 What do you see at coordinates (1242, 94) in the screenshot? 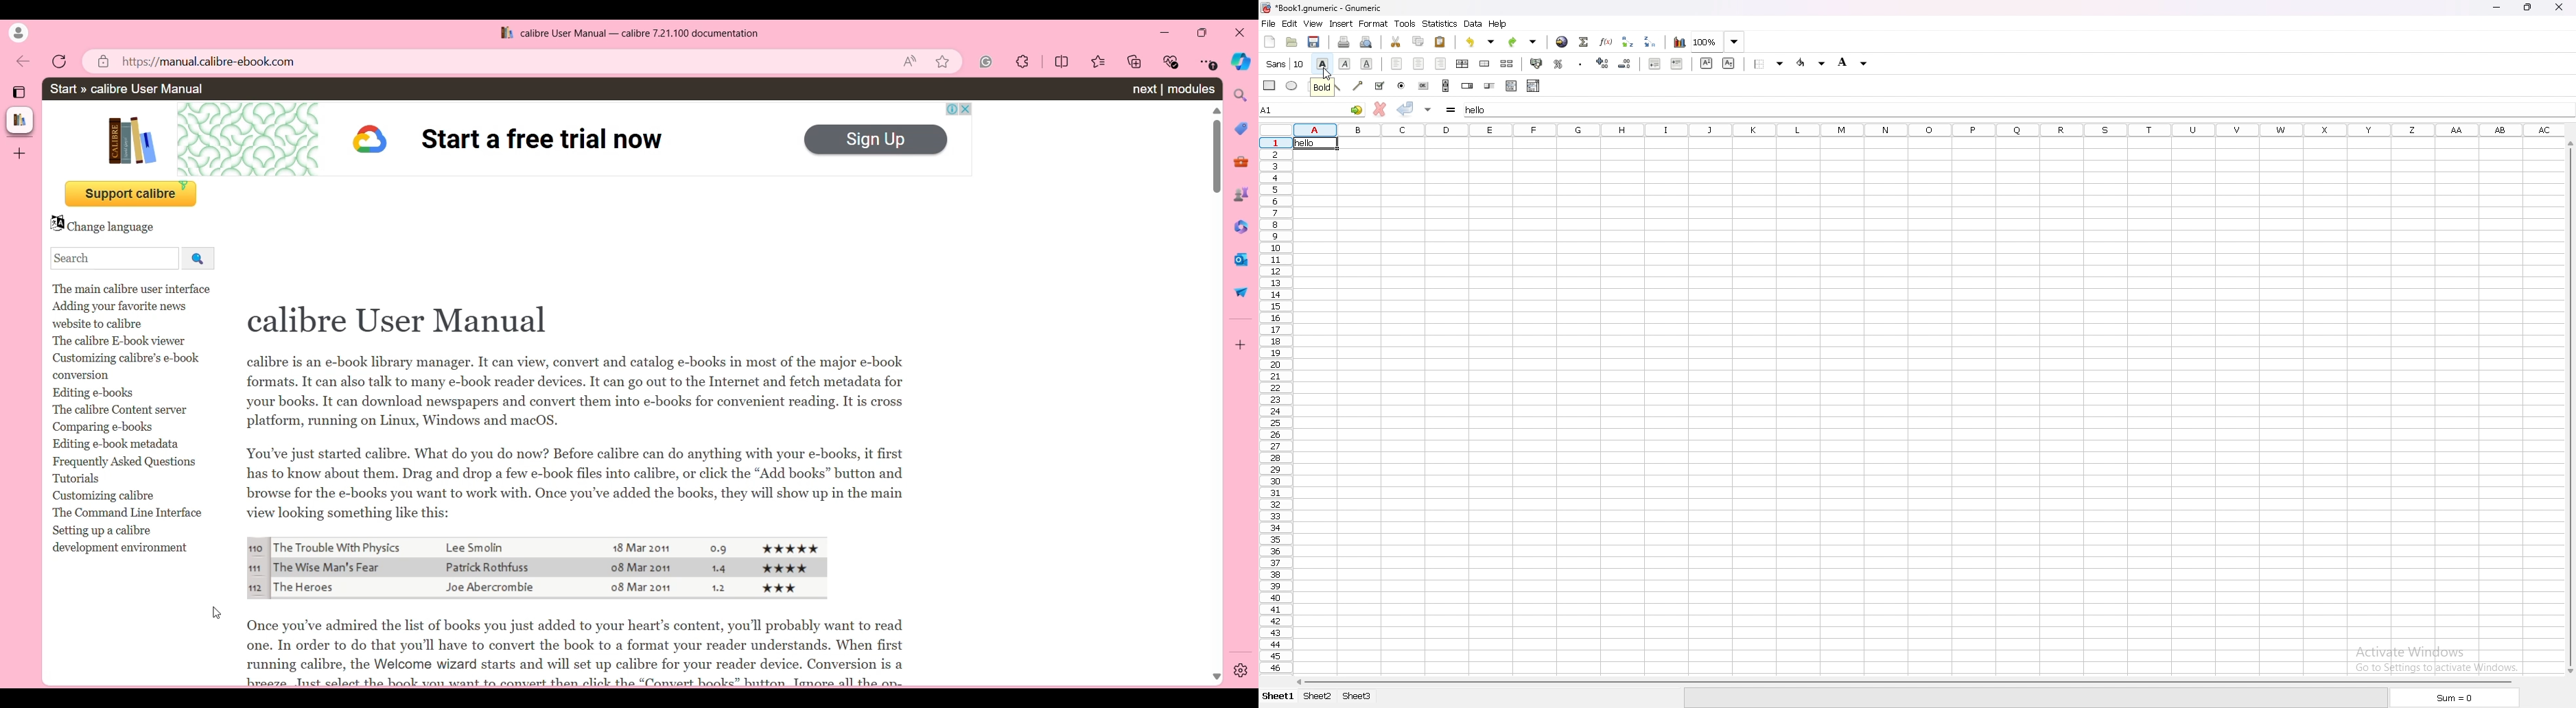
I see `Search` at bounding box center [1242, 94].